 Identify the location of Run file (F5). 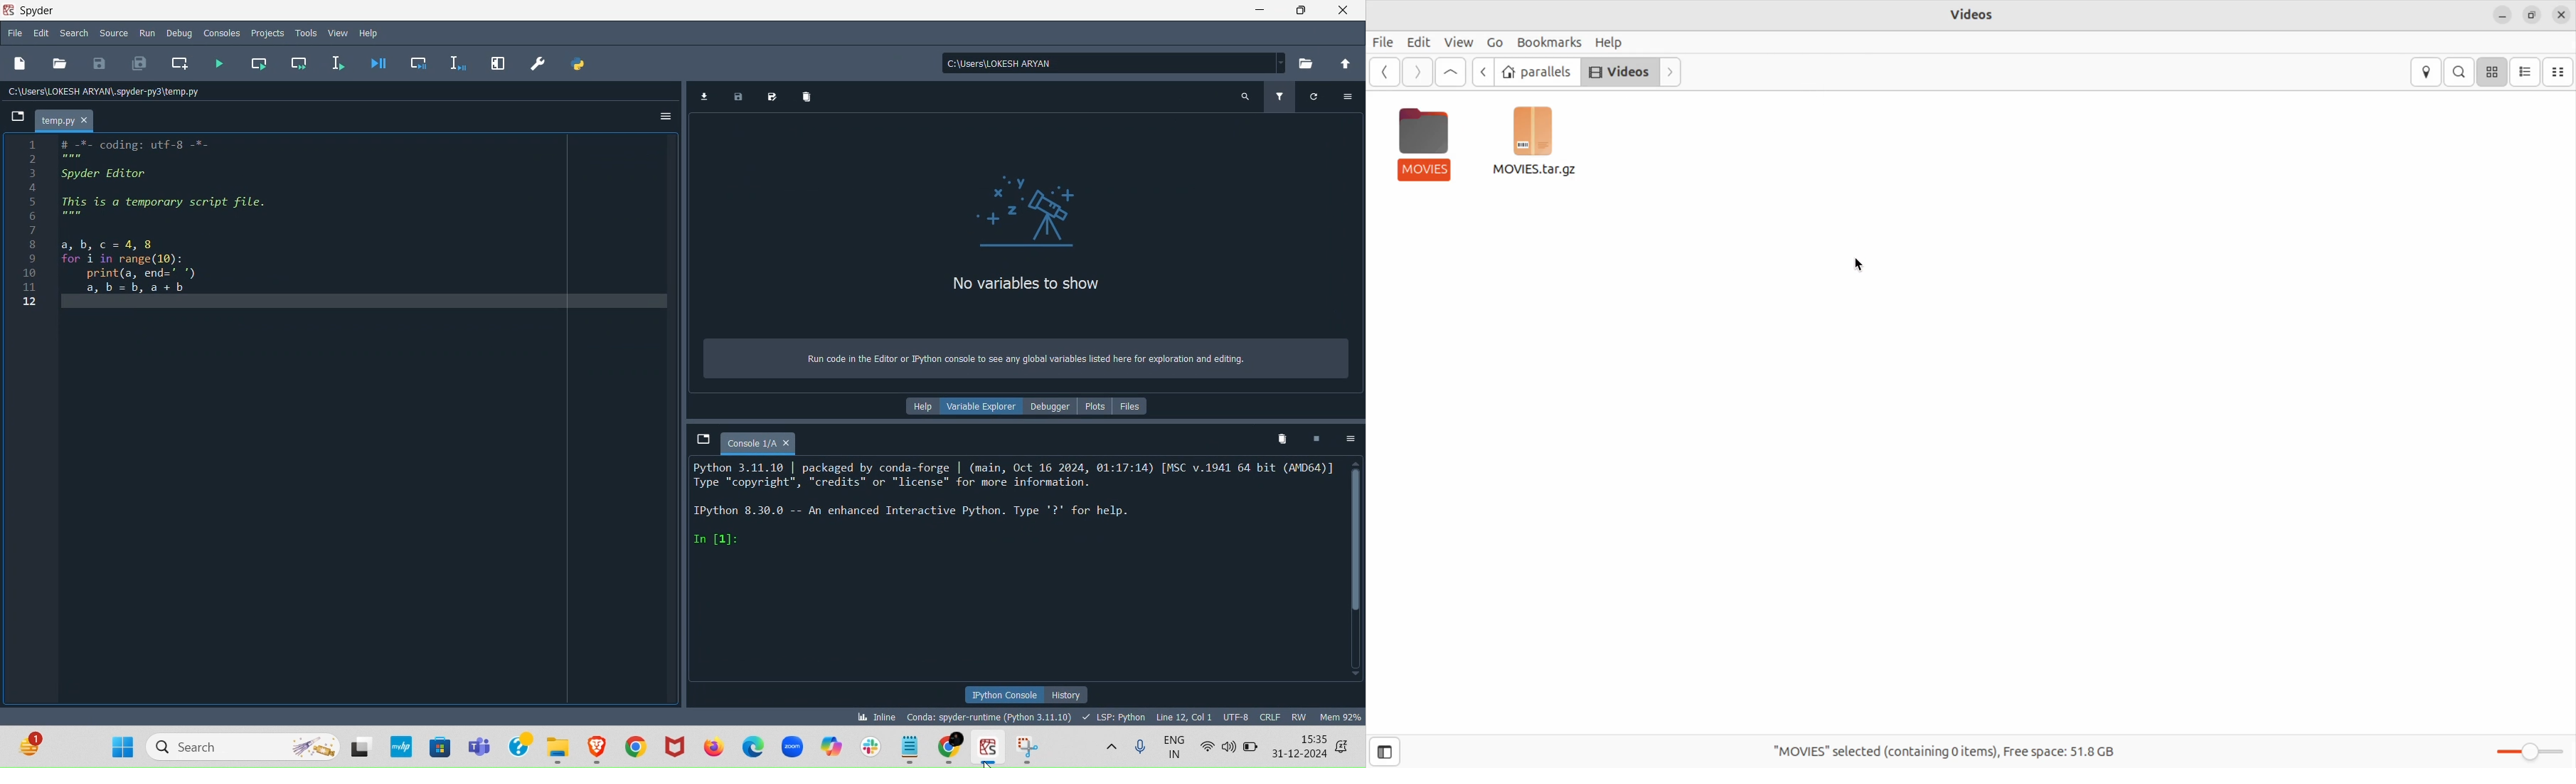
(218, 59).